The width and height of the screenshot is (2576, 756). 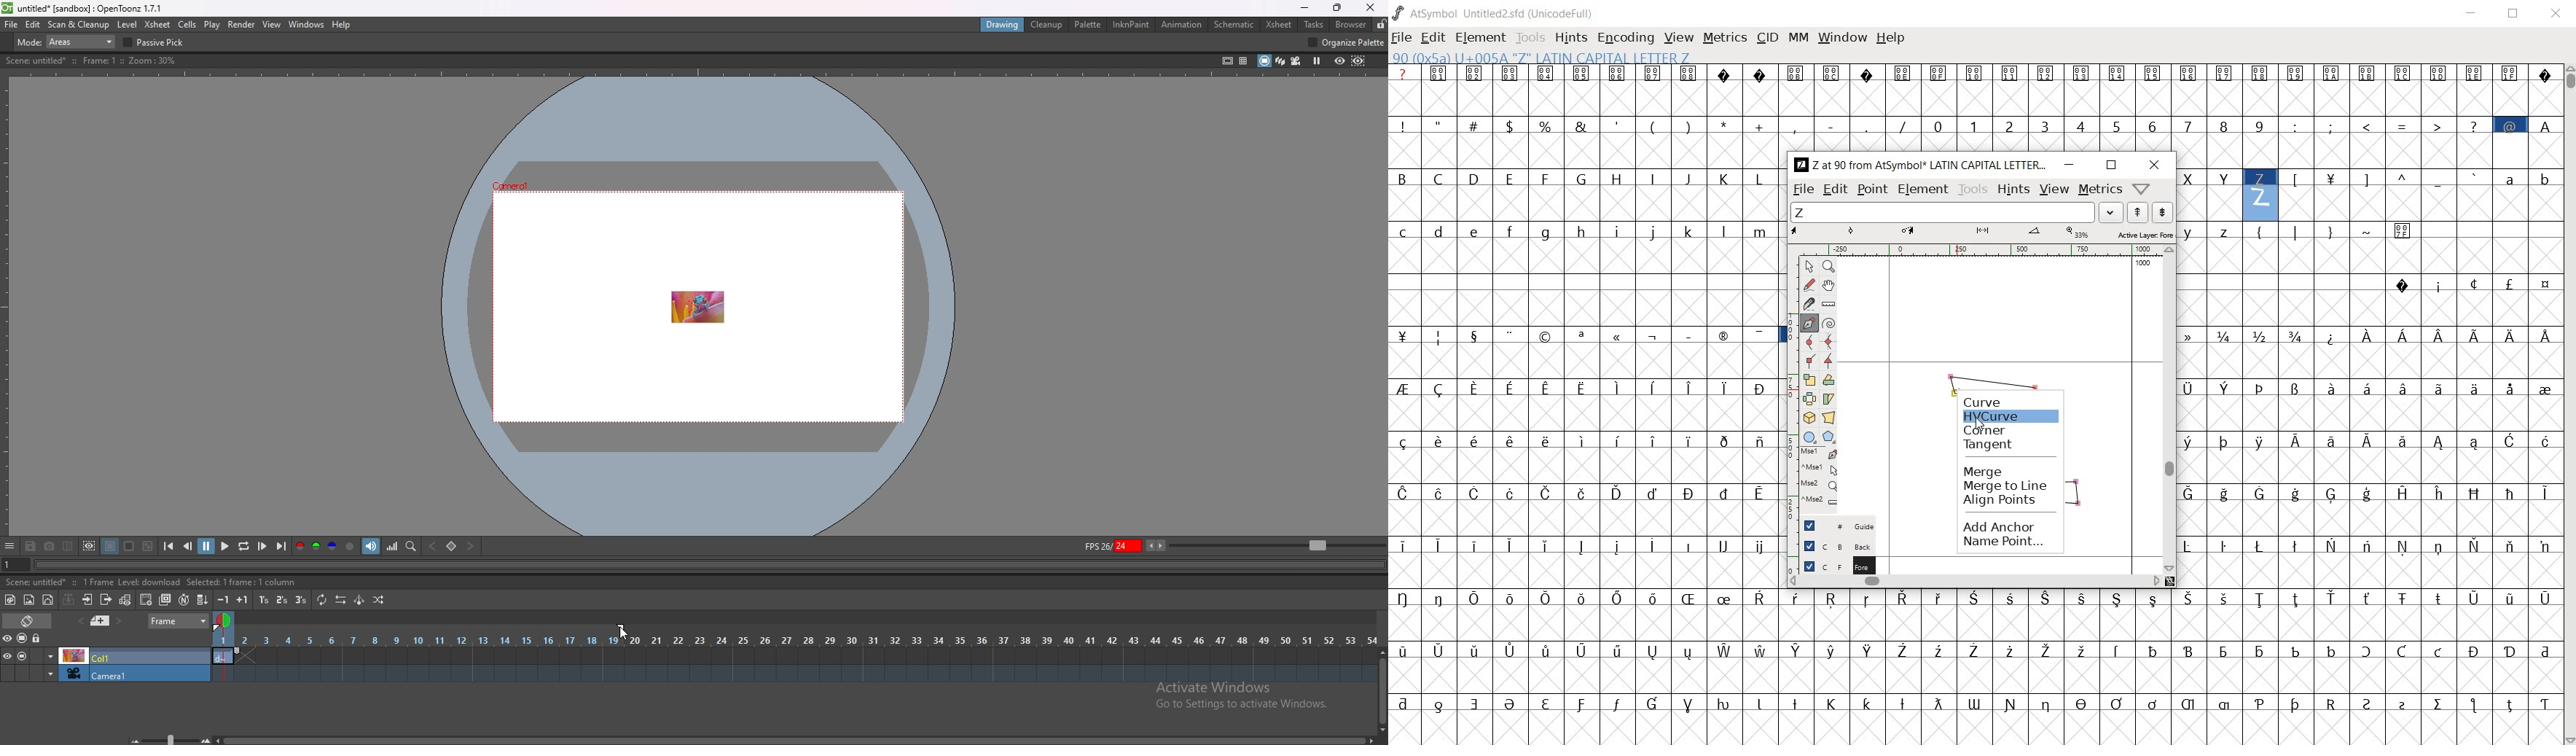 I want to click on frame, so click(x=179, y=621).